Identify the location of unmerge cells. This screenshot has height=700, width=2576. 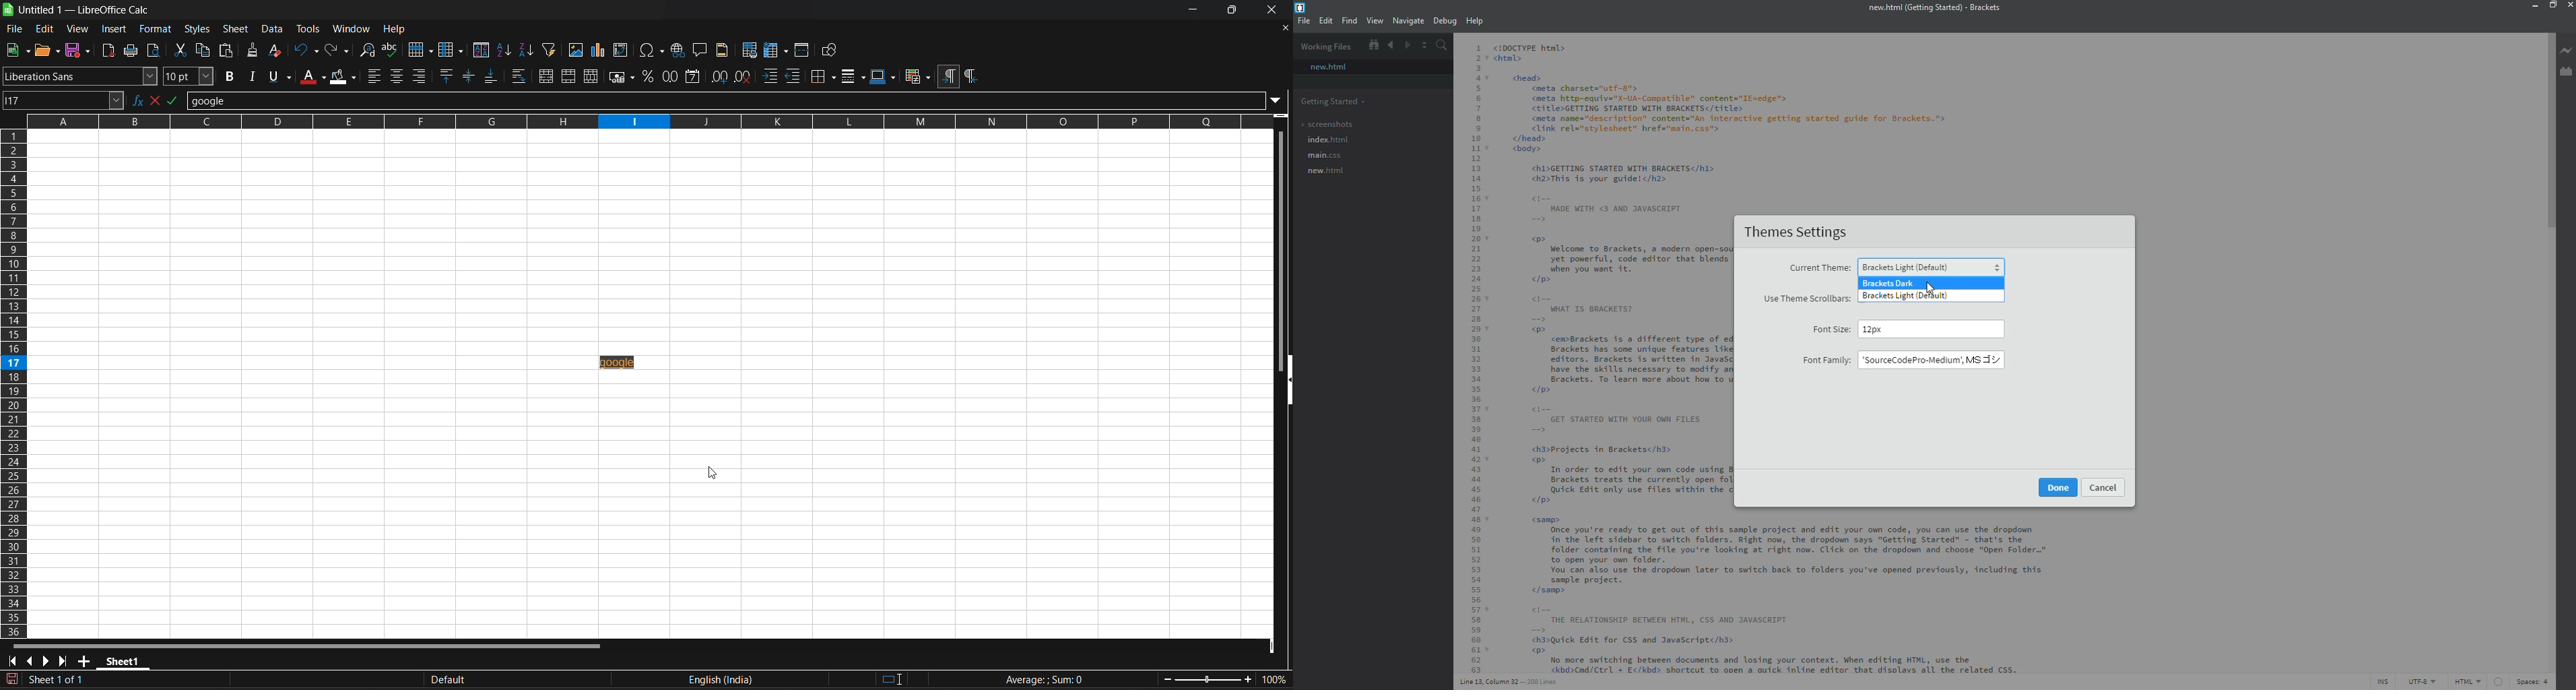
(592, 76).